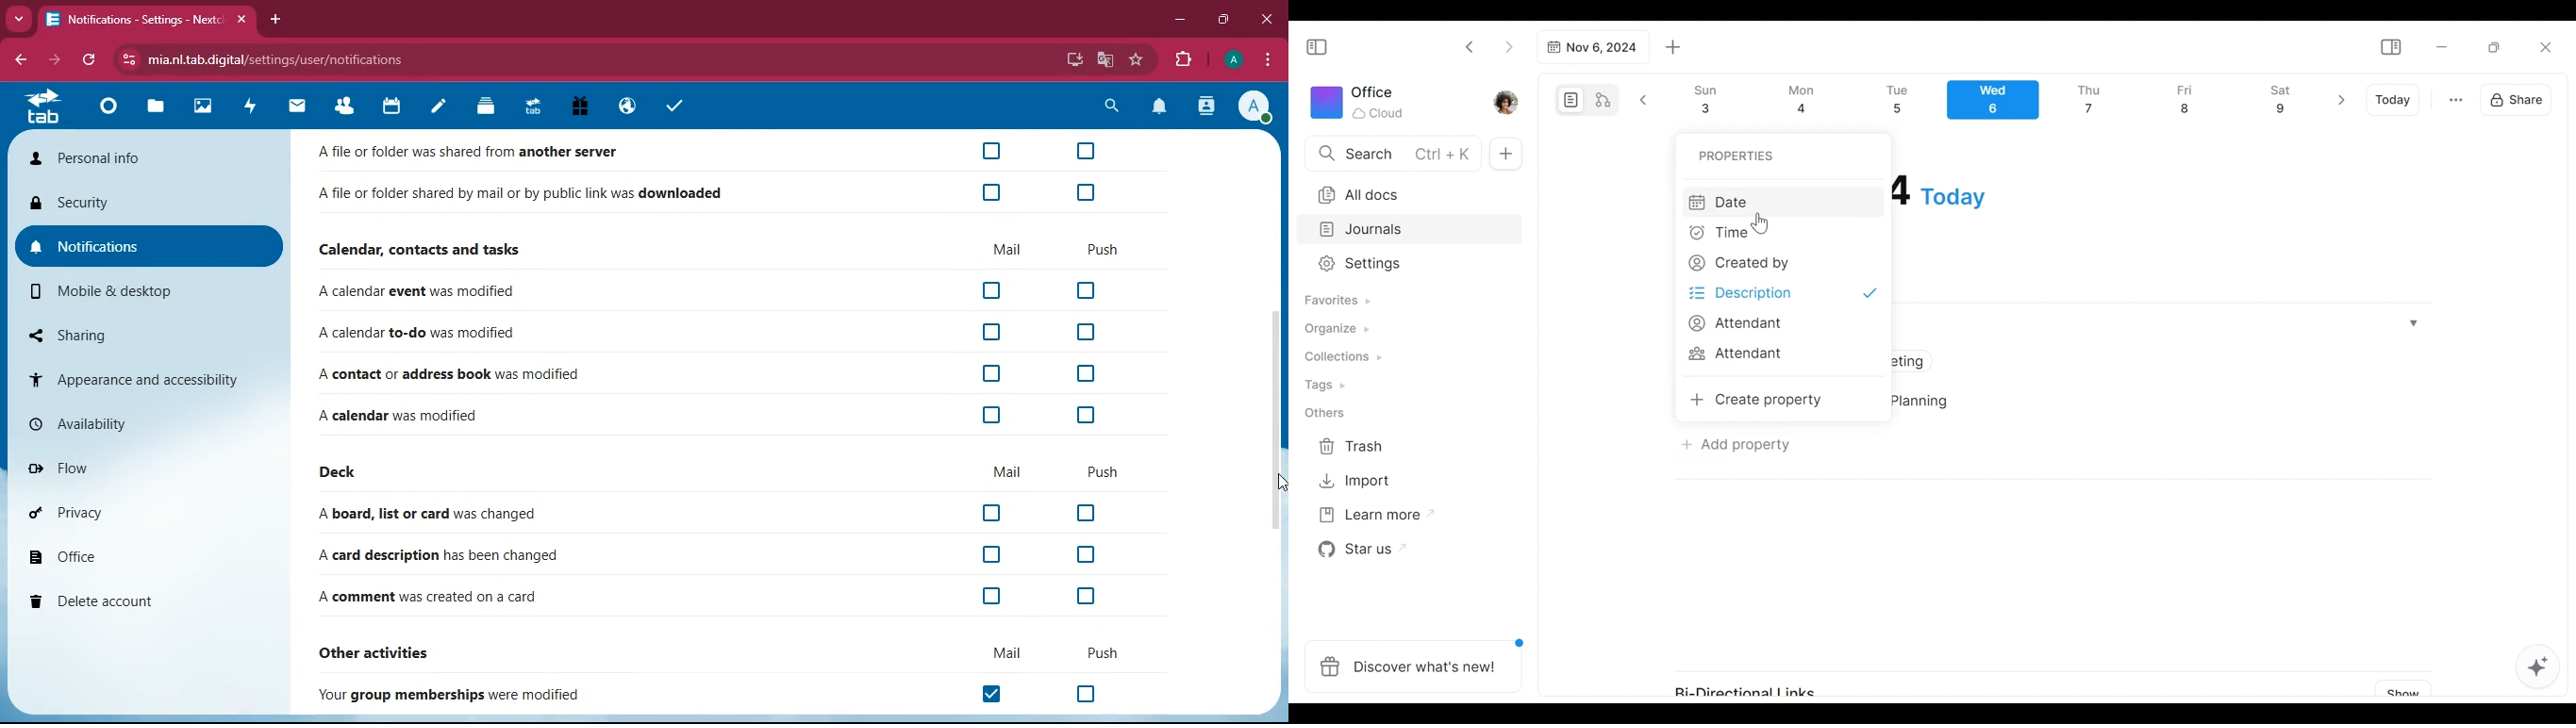 This screenshot has height=728, width=2576. I want to click on Time, so click(1724, 236).